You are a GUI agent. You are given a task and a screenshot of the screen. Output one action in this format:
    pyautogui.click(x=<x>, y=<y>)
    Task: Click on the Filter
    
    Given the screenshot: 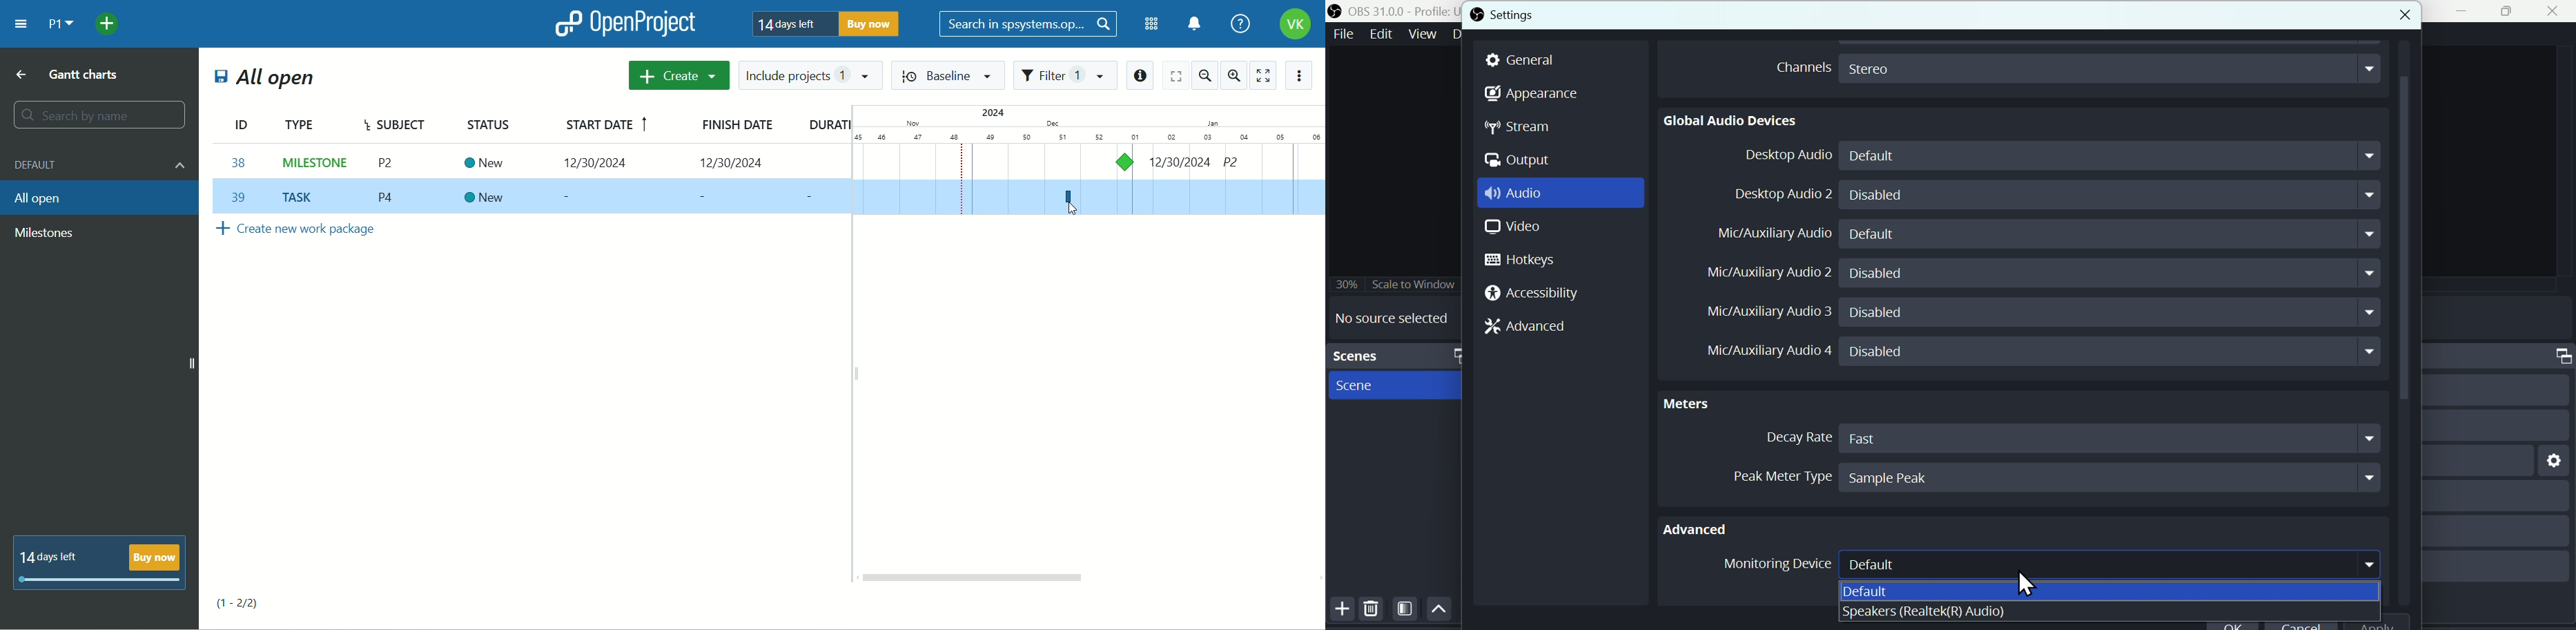 What is the action you would take?
    pyautogui.click(x=1406, y=611)
    